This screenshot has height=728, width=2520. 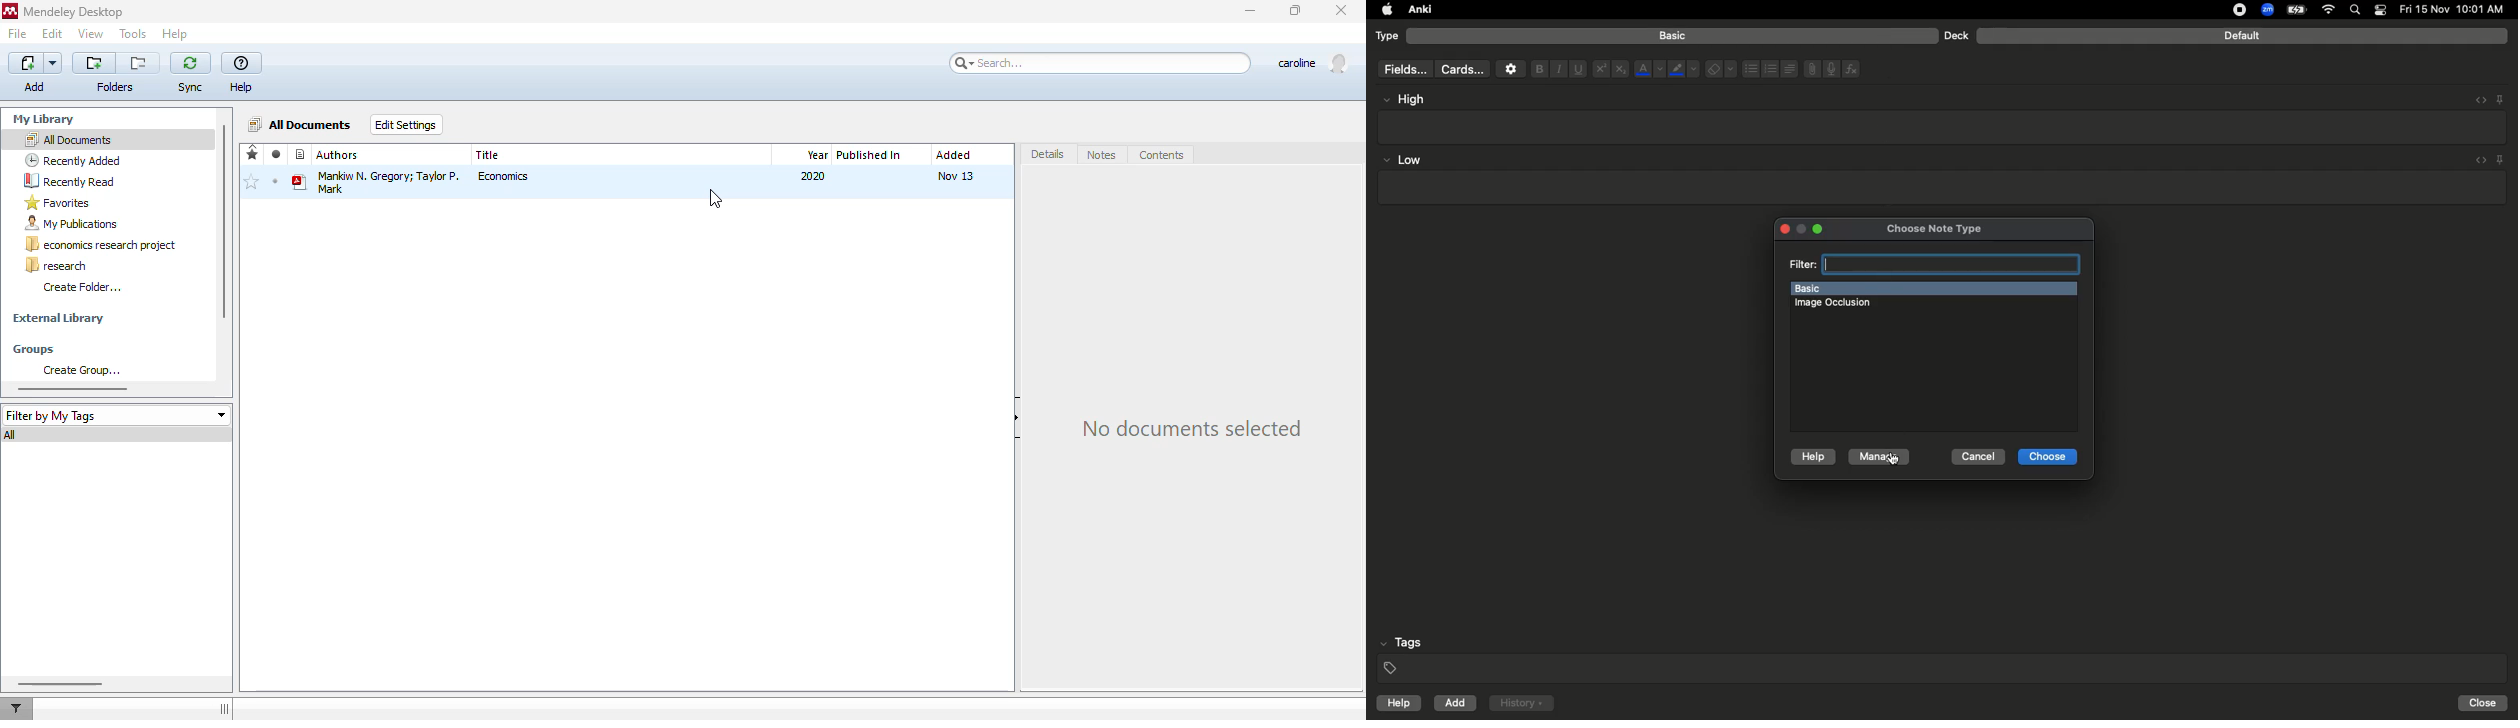 What do you see at coordinates (190, 74) in the screenshot?
I see `sync` at bounding box center [190, 74].